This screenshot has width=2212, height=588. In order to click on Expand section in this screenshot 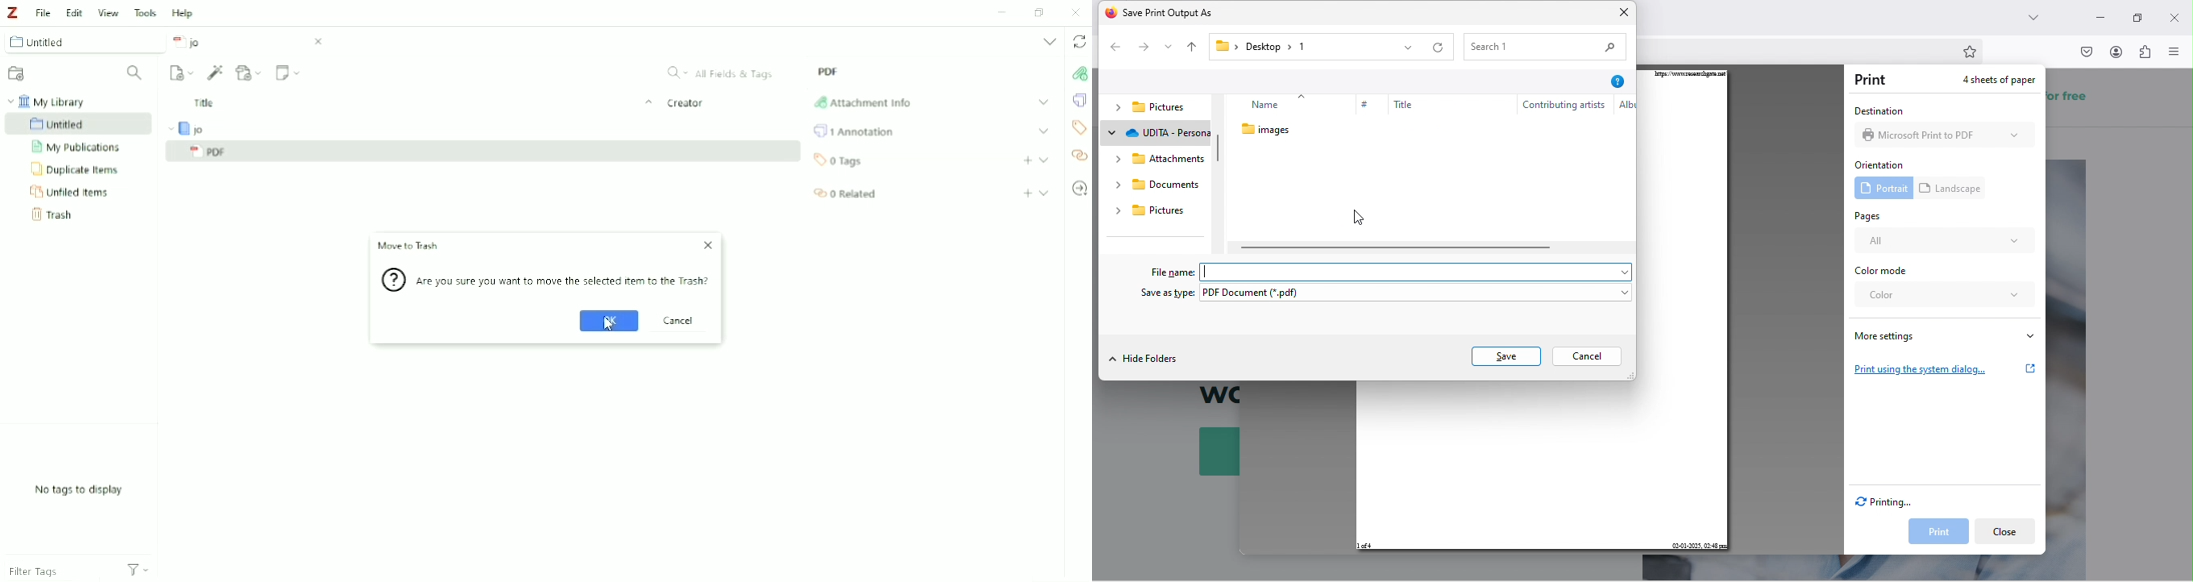, I will do `click(1045, 193)`.